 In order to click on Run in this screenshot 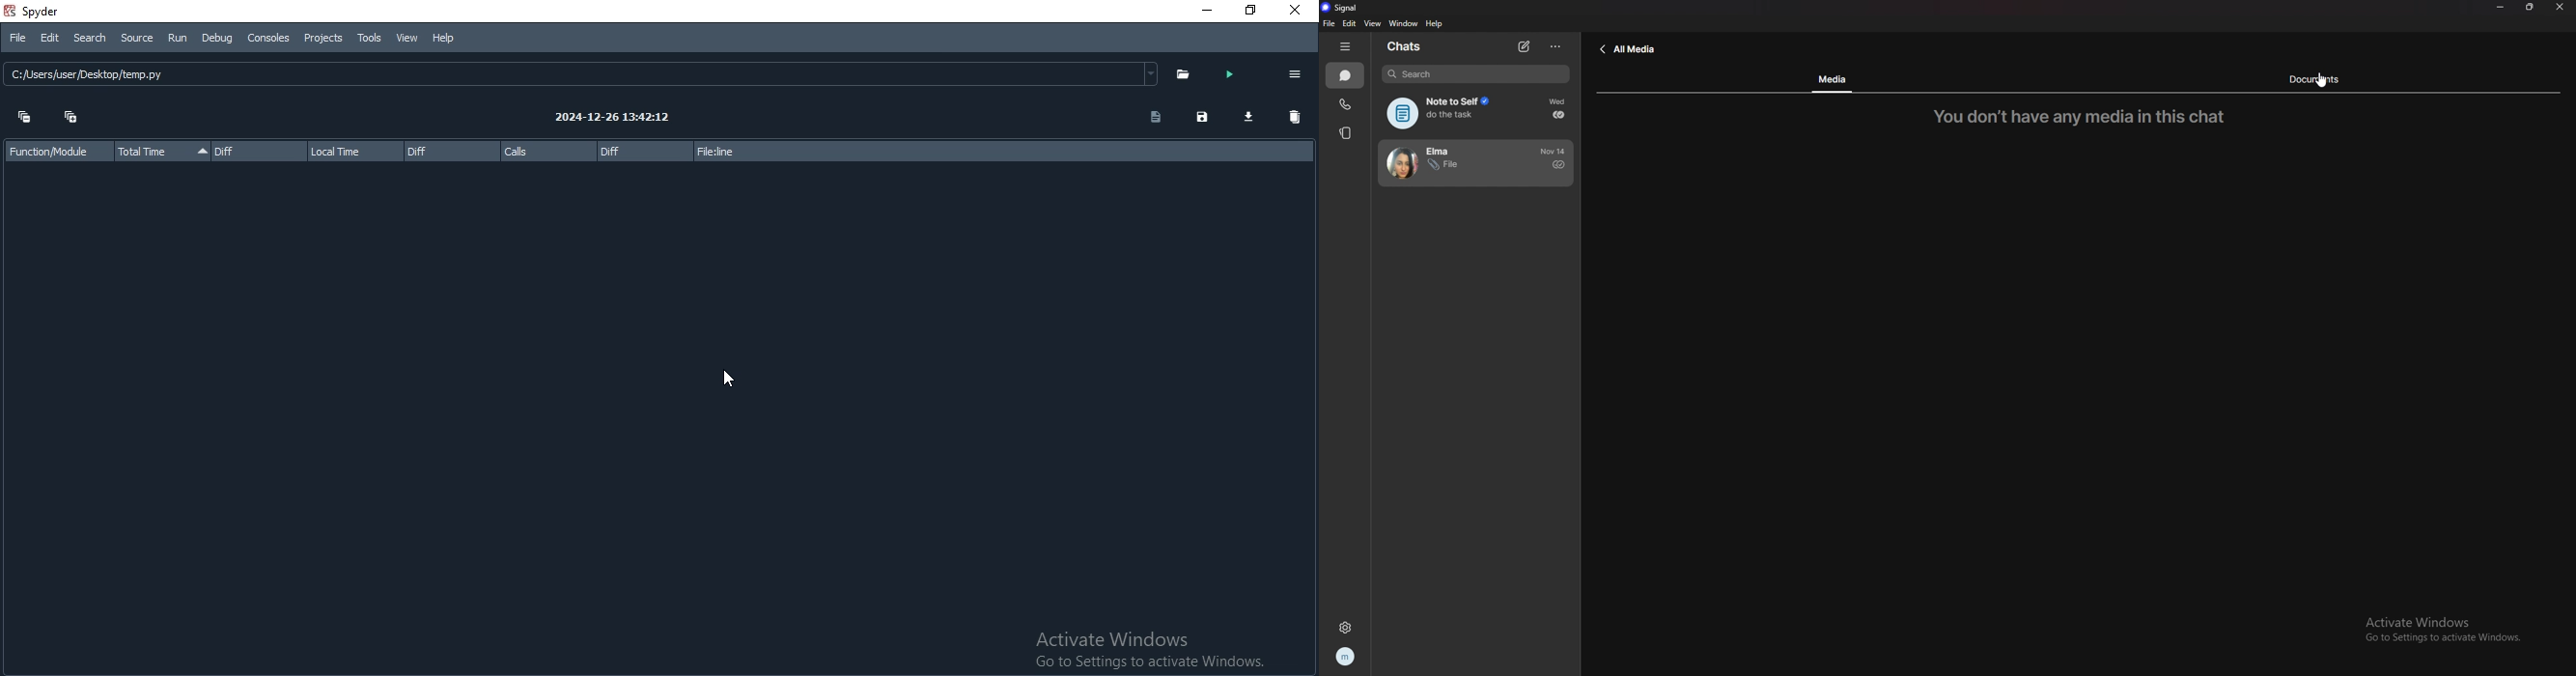, I will do `click(180, 41)`.